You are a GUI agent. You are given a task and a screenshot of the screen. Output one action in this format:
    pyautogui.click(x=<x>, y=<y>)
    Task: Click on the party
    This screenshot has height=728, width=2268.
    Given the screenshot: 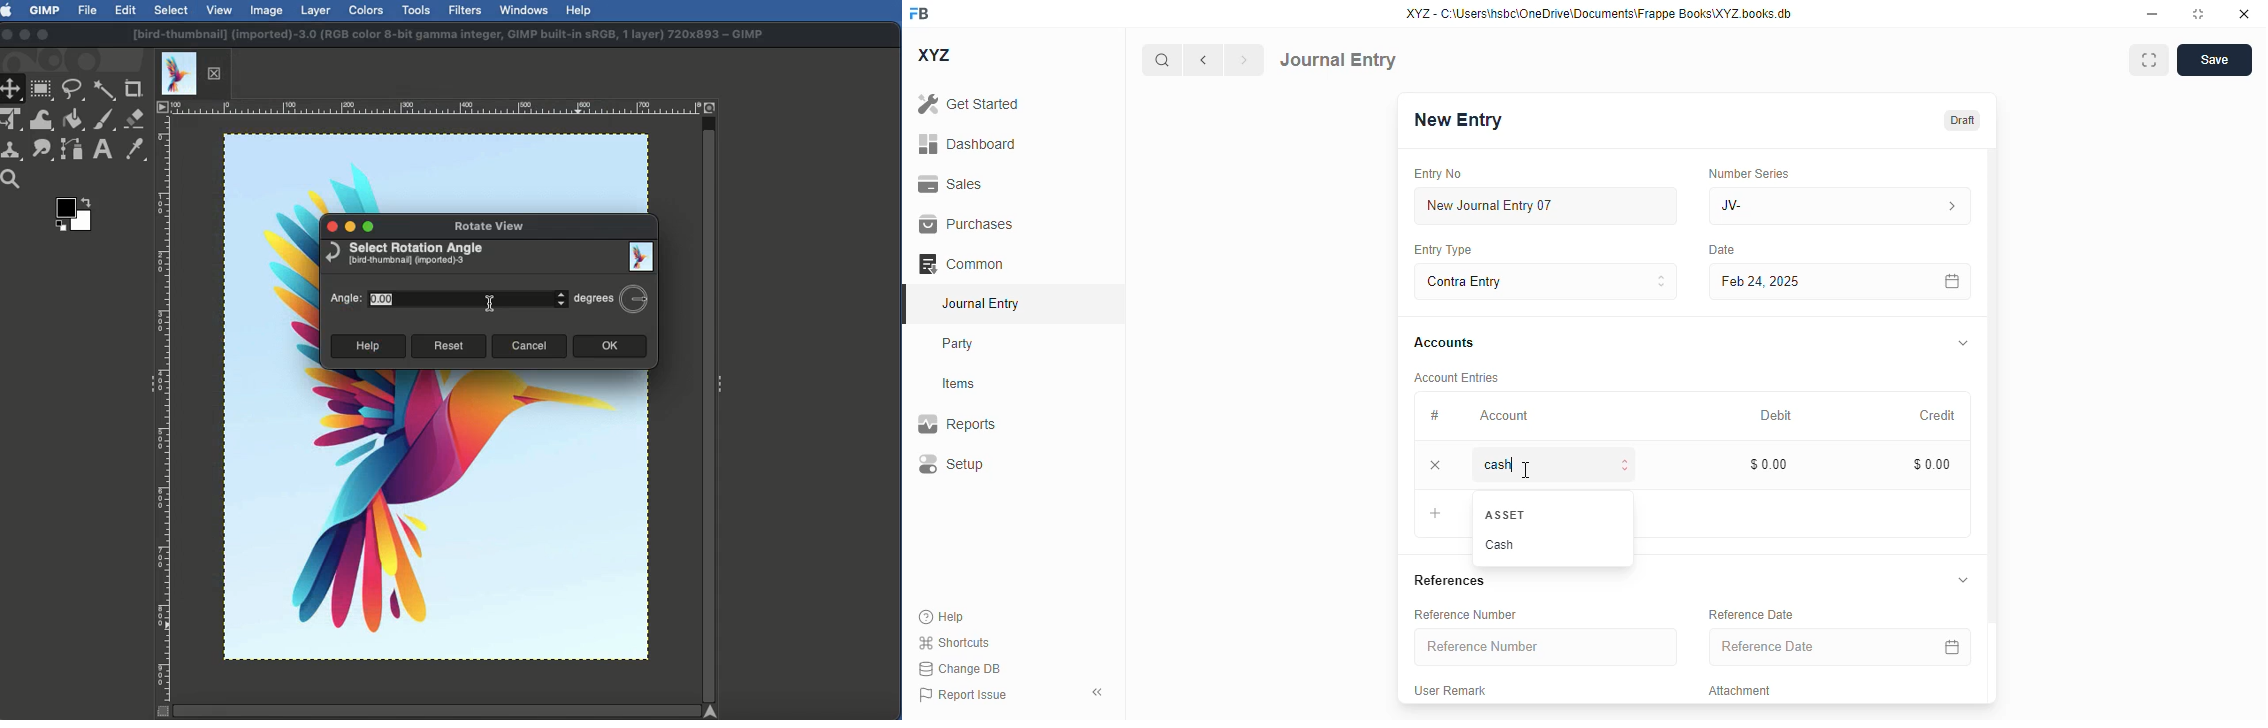 What is the action you would take?
    pyautogui.click(x=960, y=344)
    